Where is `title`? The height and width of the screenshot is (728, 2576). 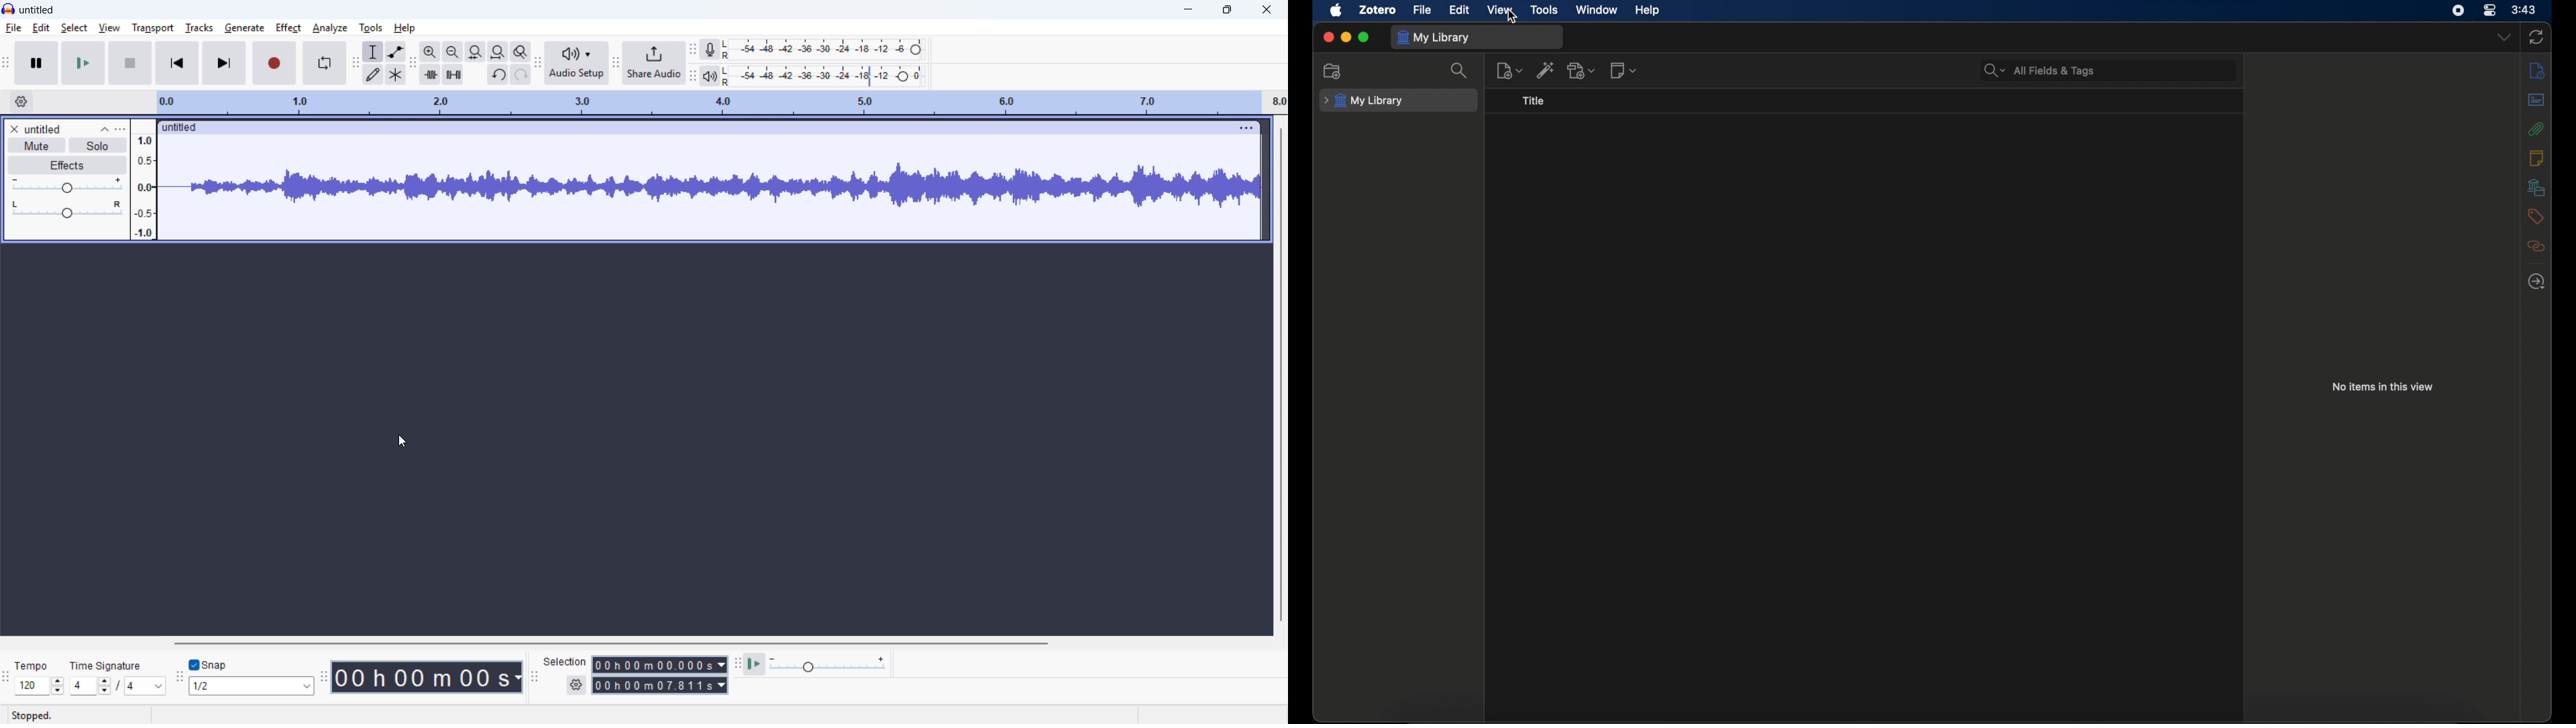 title is located at coordinates (1536, 101).